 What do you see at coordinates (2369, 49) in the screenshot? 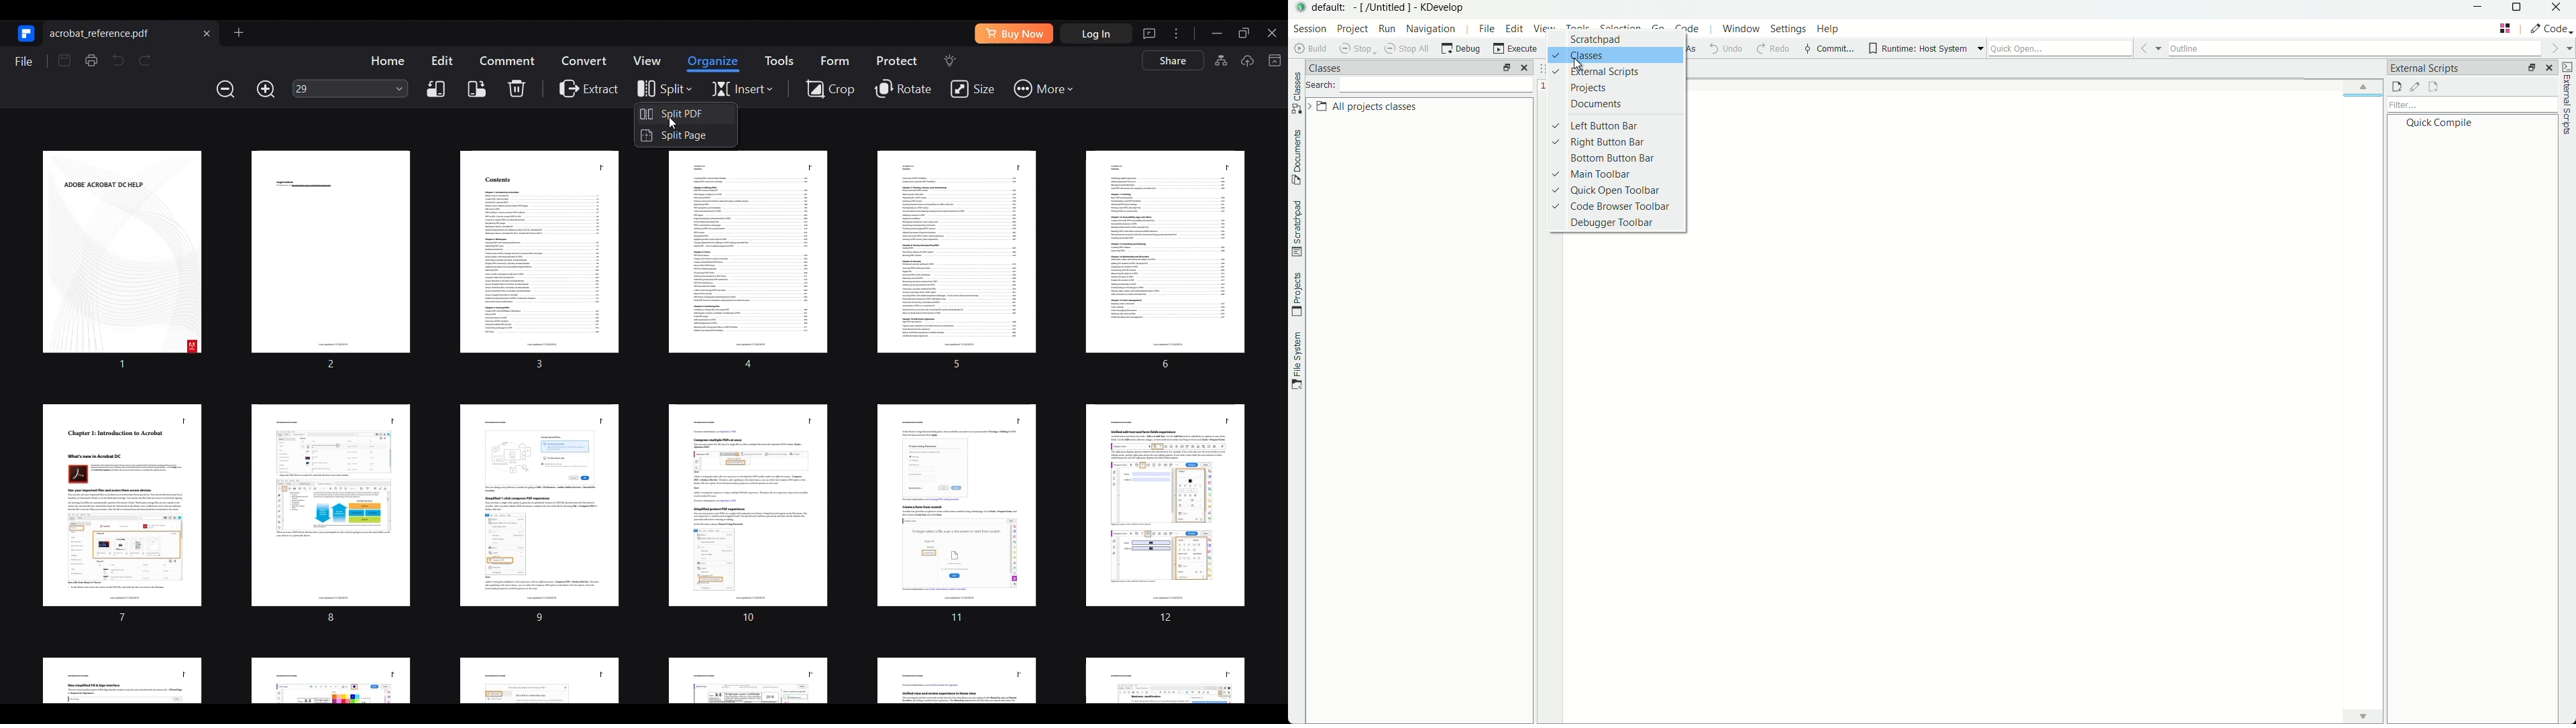
I see `outline bar` at bounding box center [2369, 49].